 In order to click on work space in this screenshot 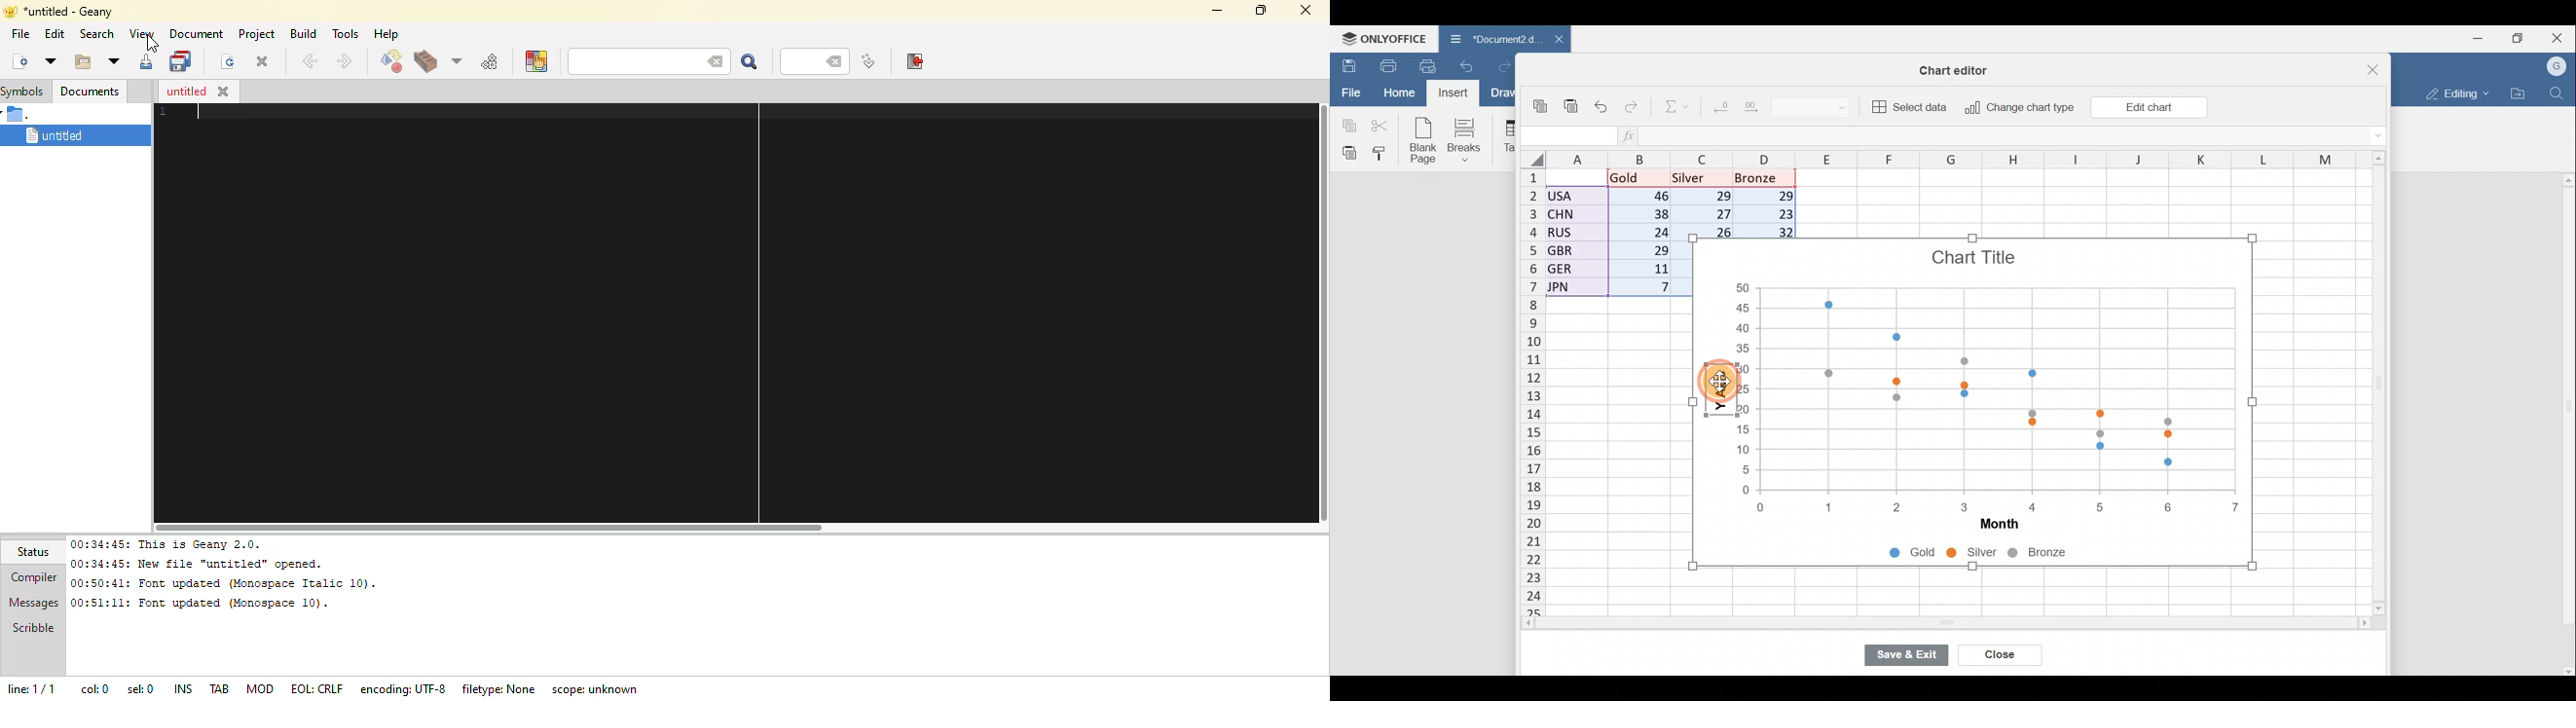, I will do `click(724, 312)`.